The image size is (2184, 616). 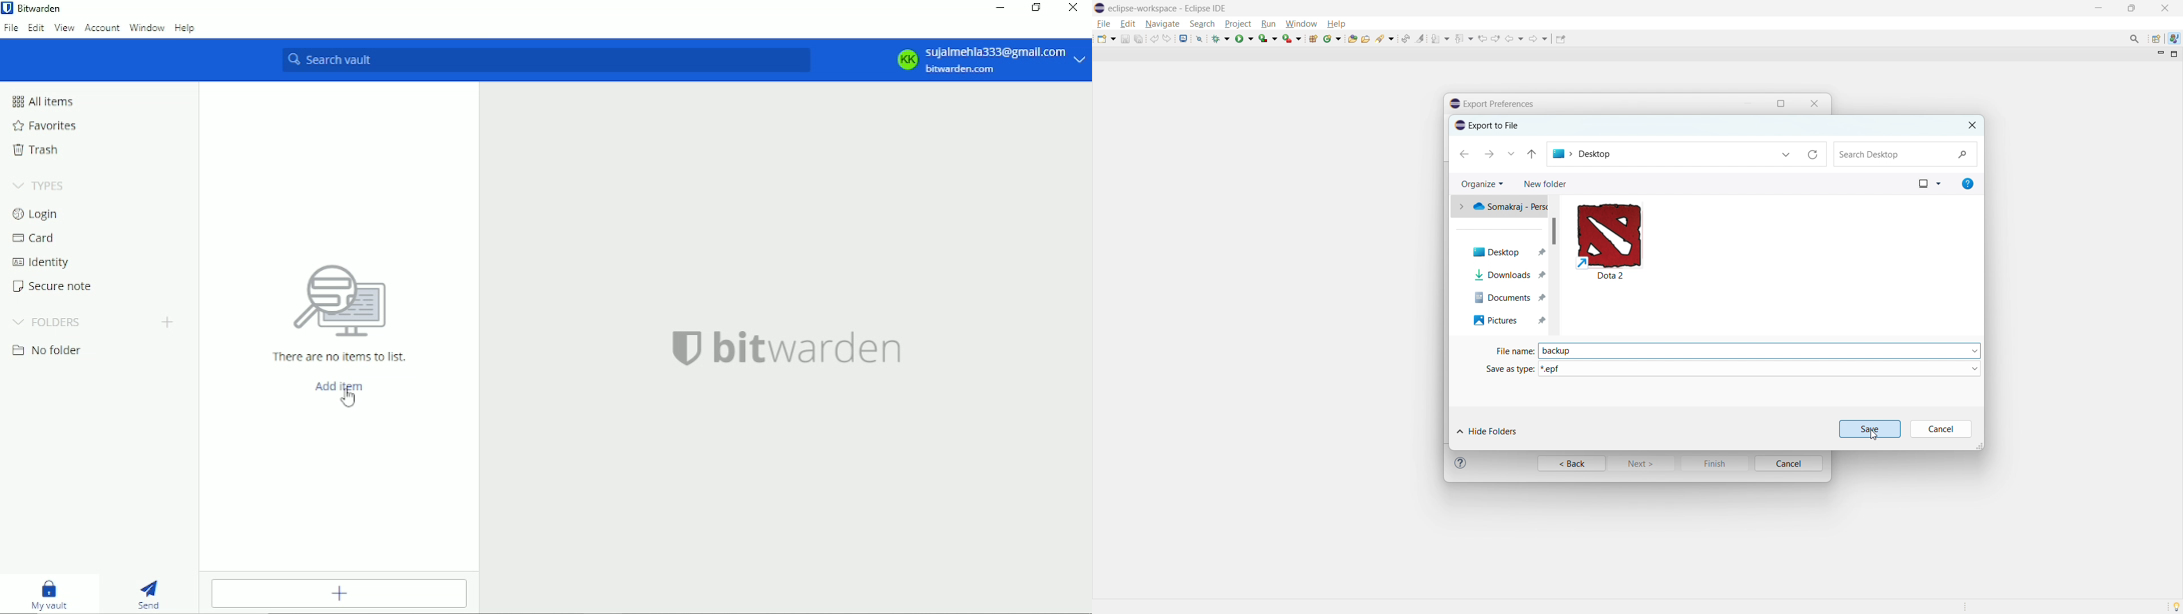 I want to click on coverage, so click(x=1268, y=38).